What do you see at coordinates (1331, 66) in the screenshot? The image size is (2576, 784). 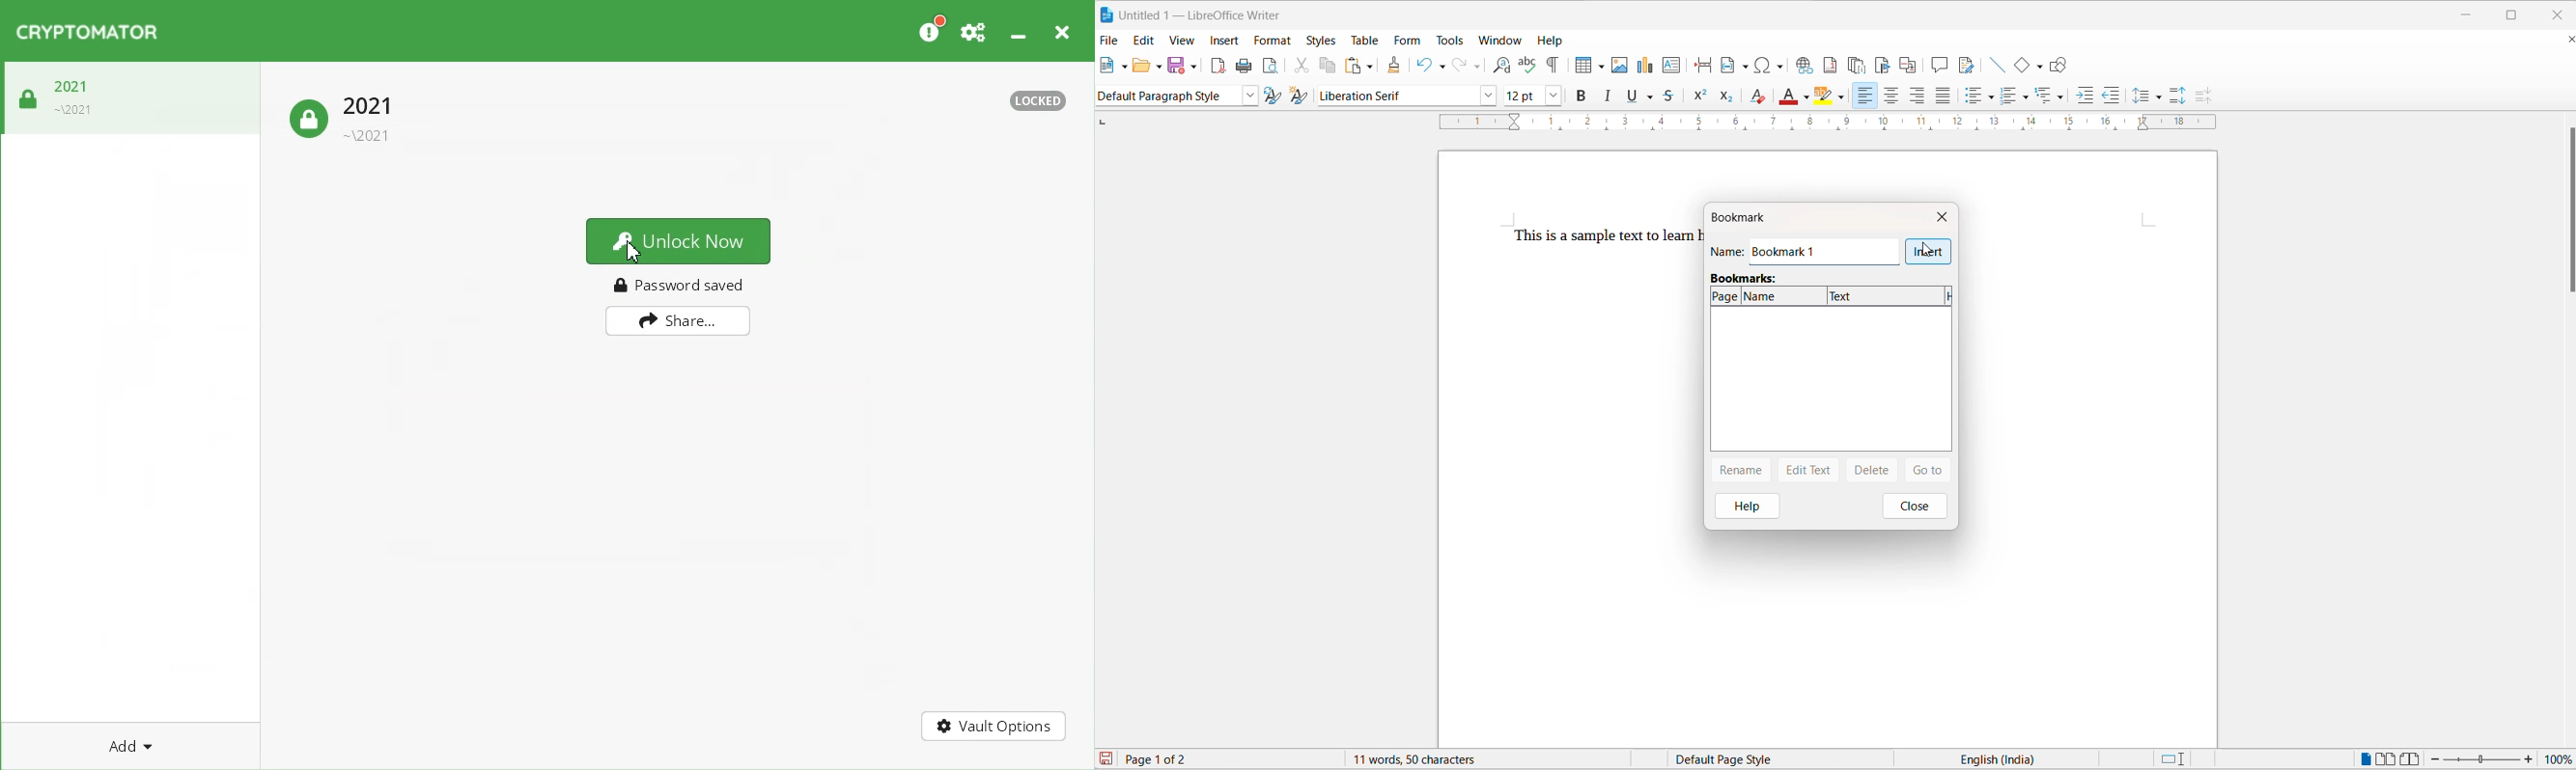 I see `copy` at bounding box center [1331, 66].